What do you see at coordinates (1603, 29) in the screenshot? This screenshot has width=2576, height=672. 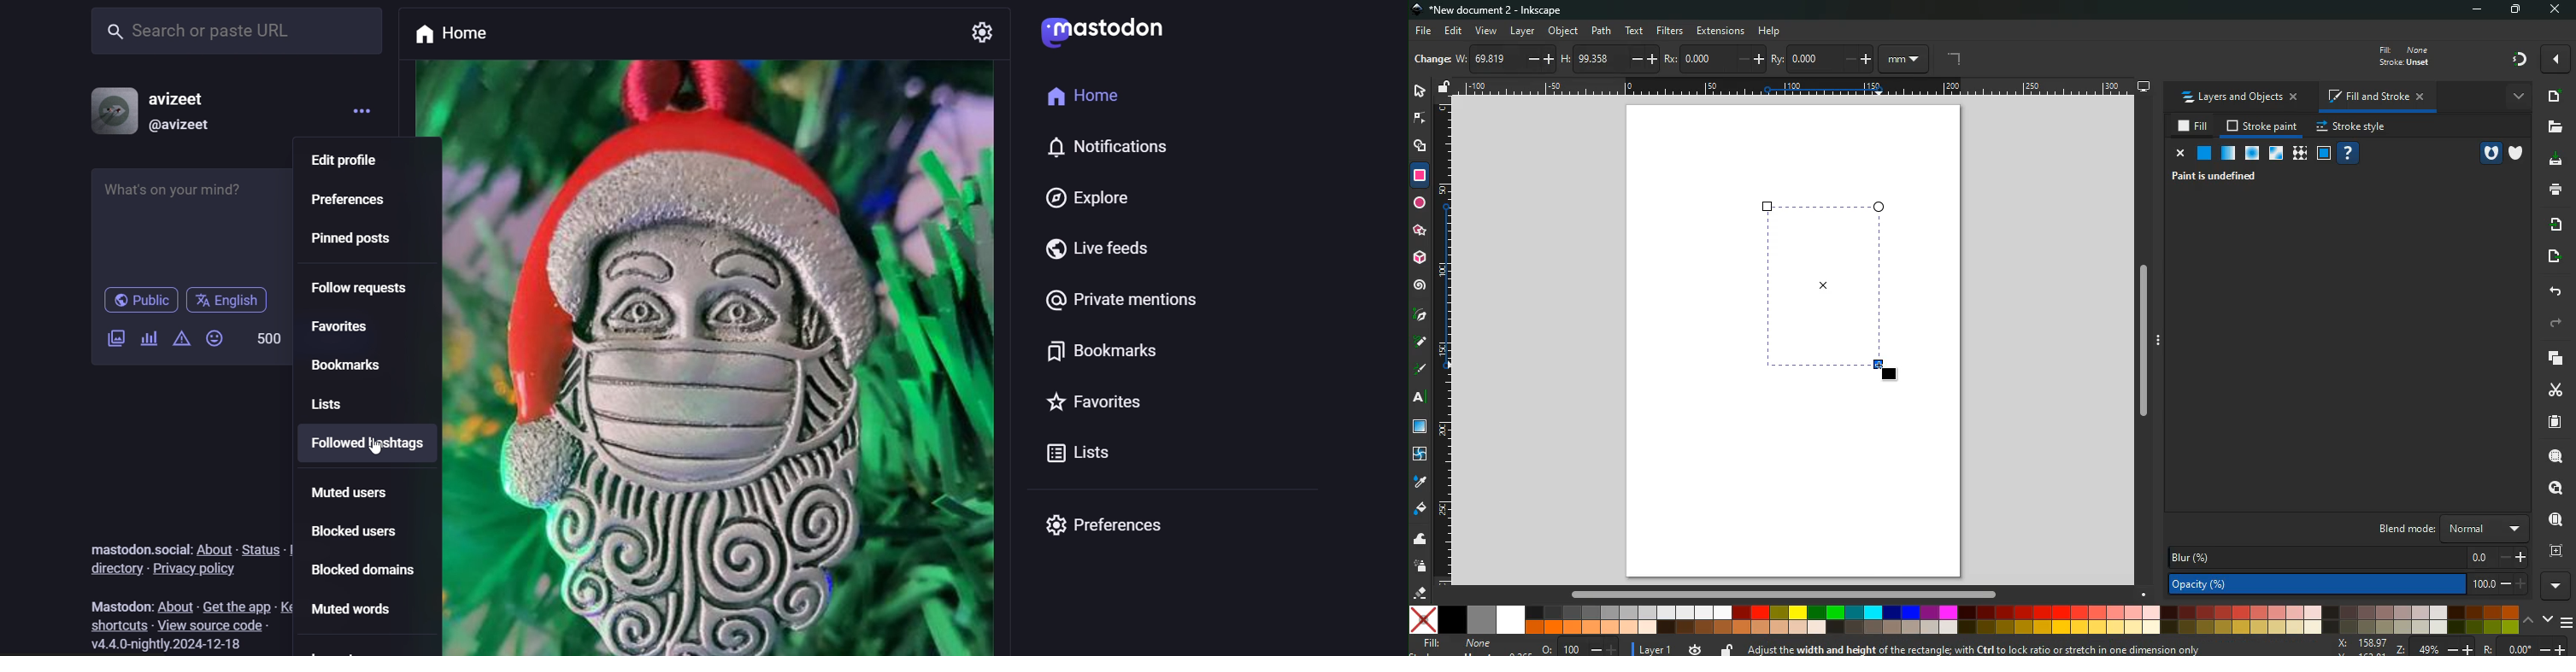 I see `path` at bounding box center [1603, 29].